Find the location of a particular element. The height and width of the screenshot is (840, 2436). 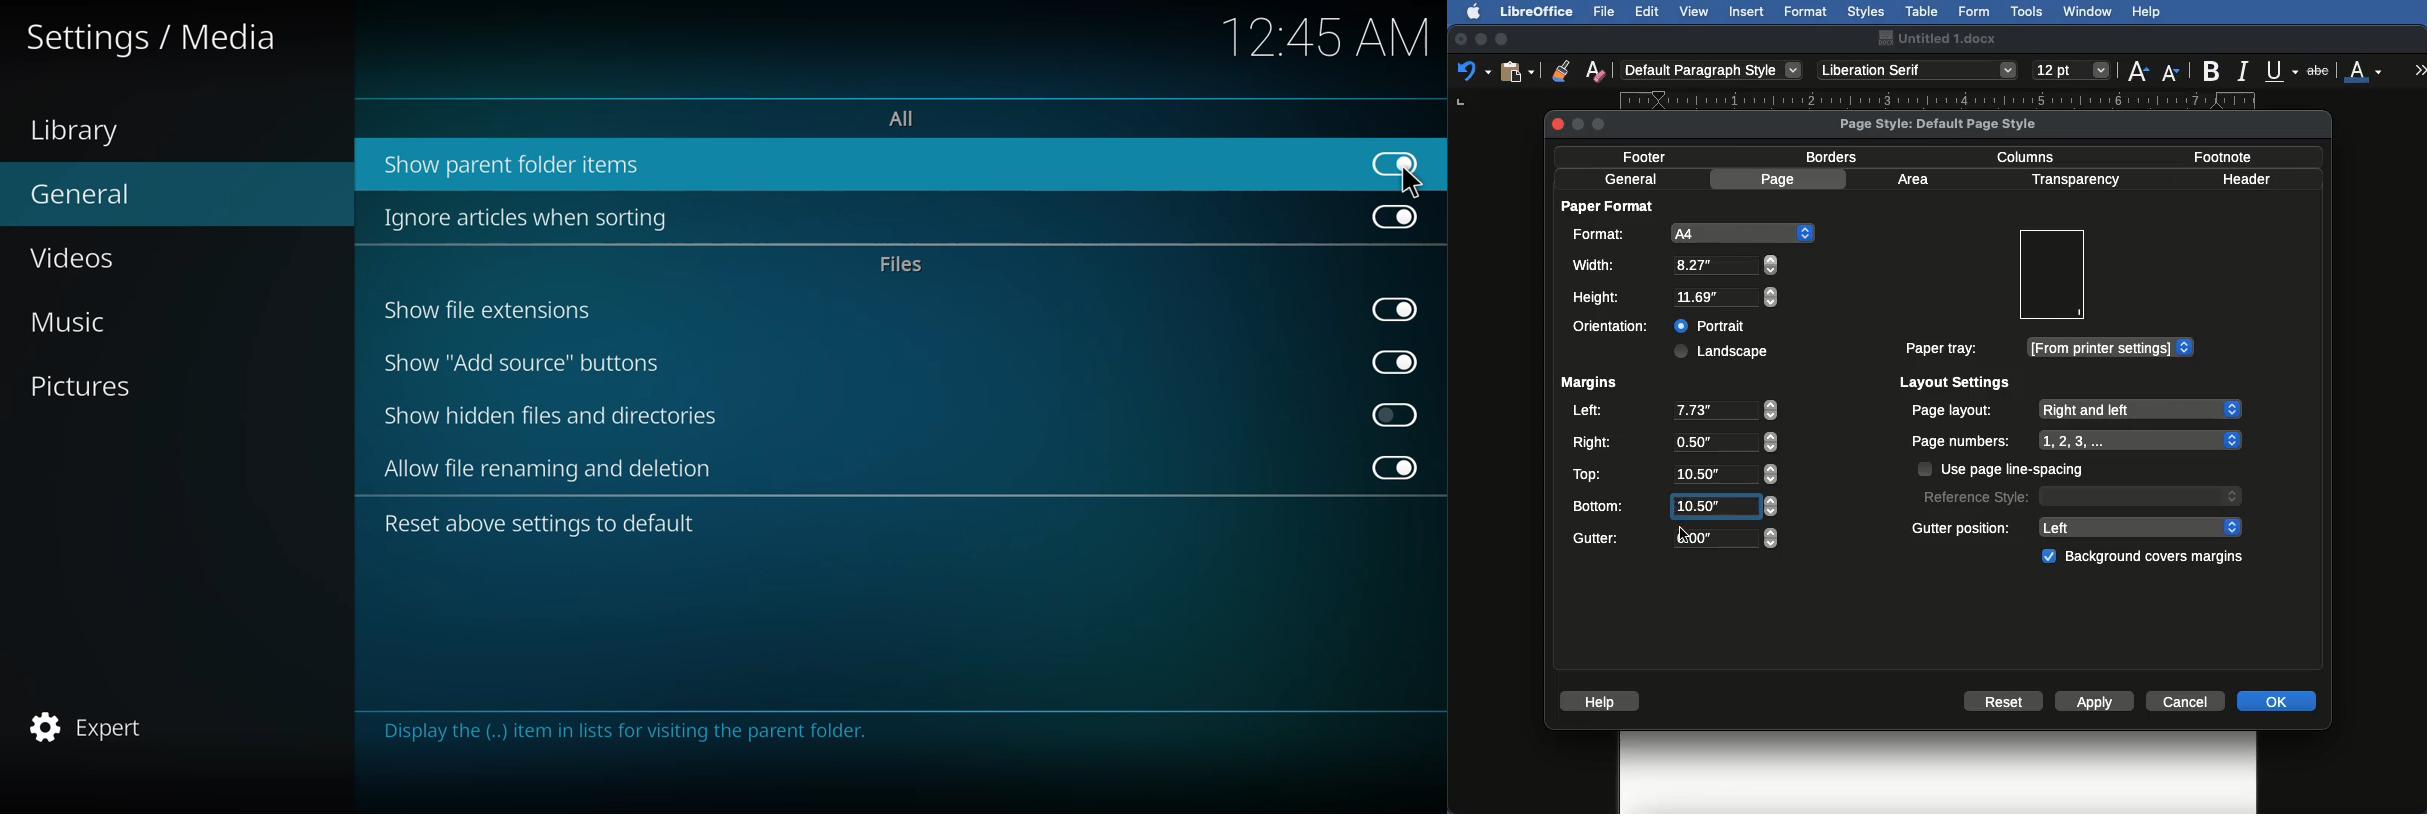

Clear formatting is located at coordinates (1595, 69).